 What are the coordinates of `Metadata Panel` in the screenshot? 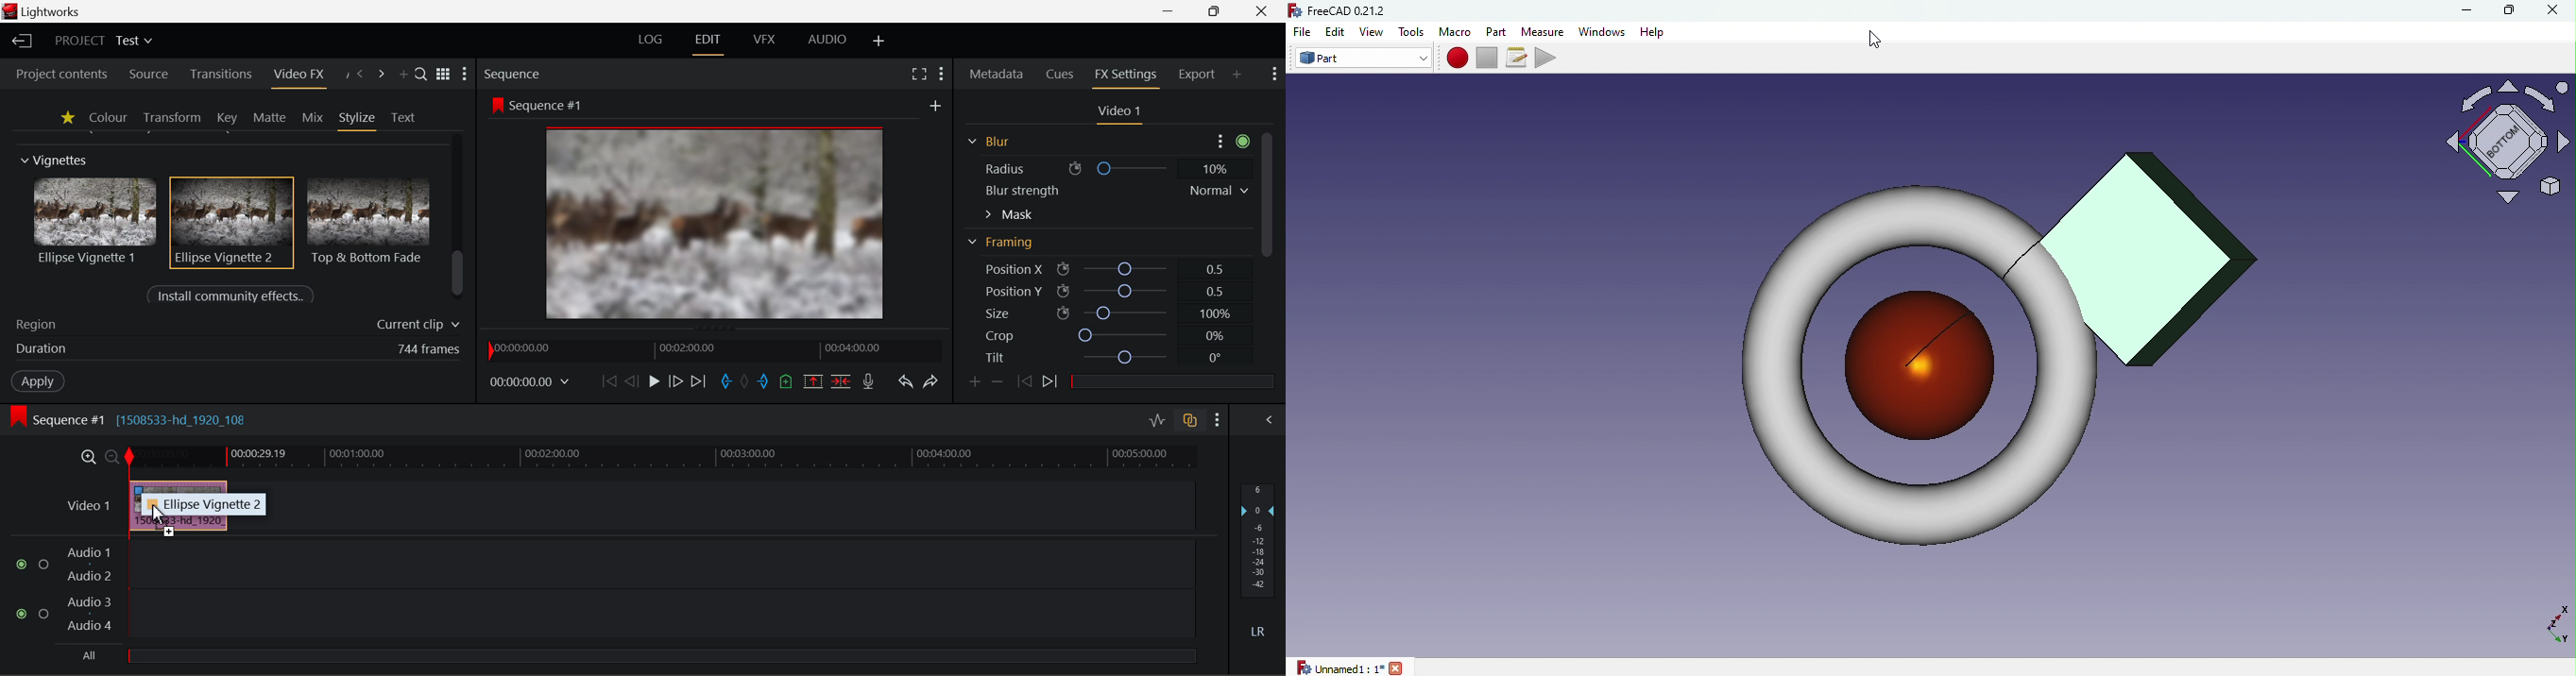 It's located at (995, 75).